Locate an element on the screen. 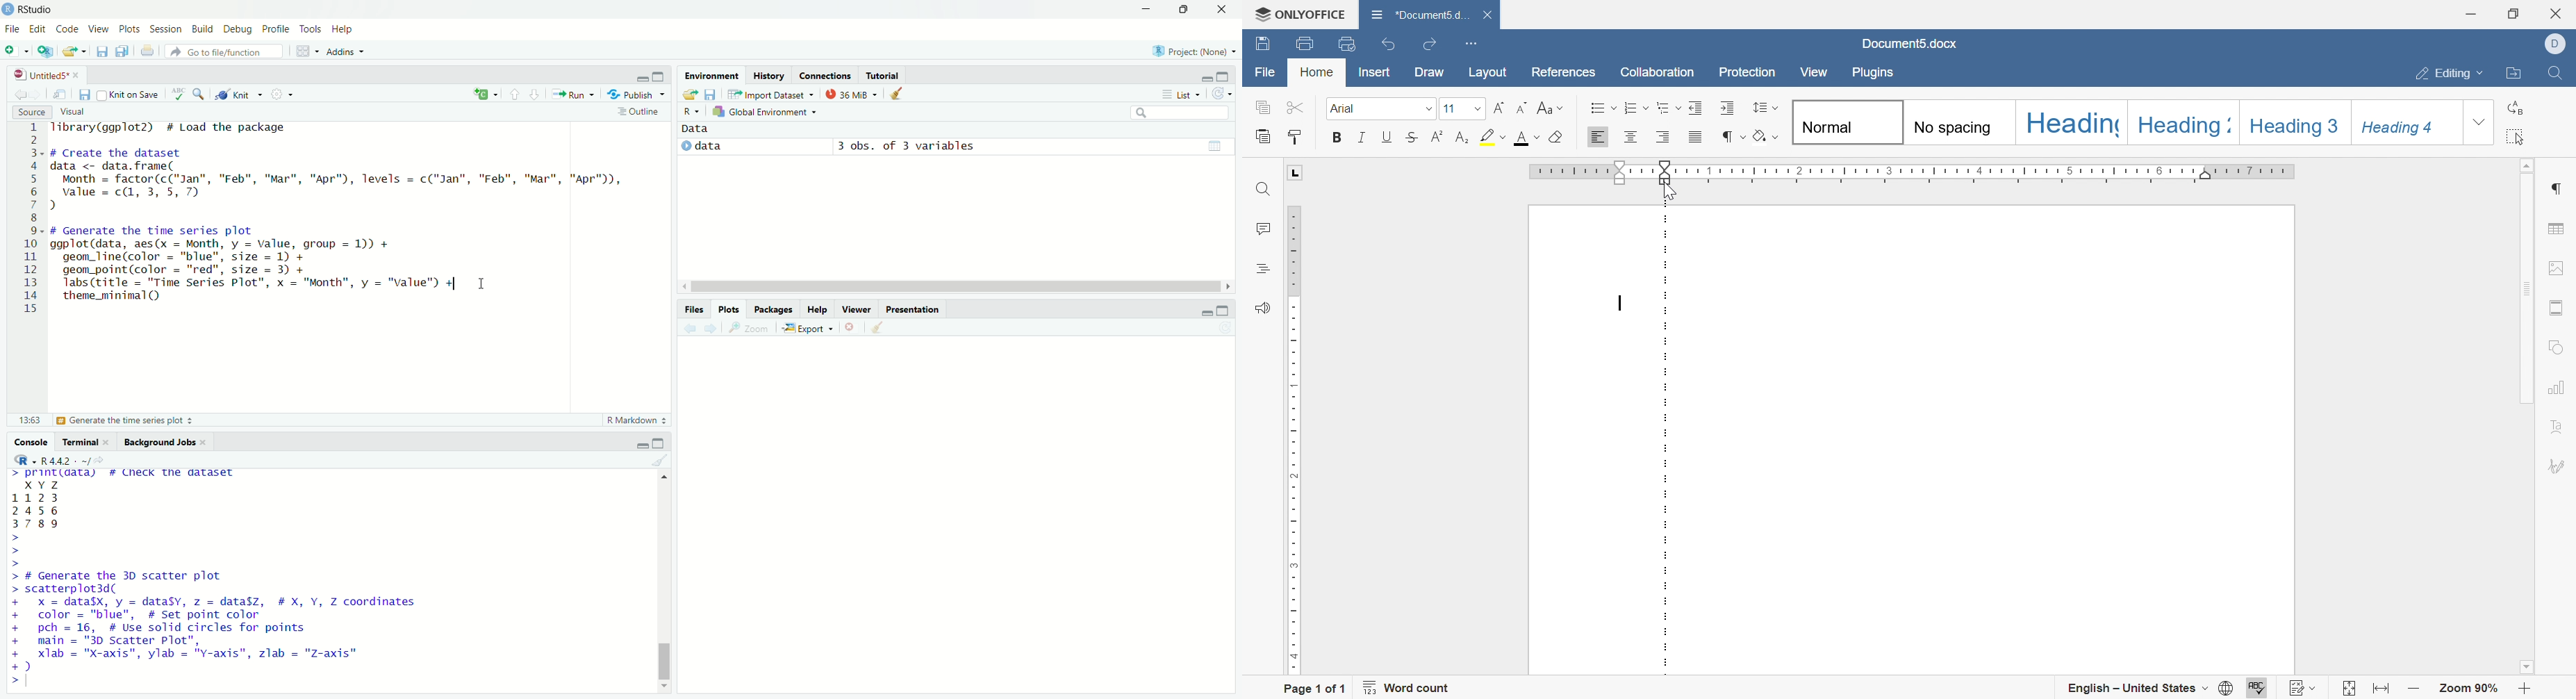 The height and width of the screenshot is (700, 2576). save workspace as is located at coordinates (712, 94).